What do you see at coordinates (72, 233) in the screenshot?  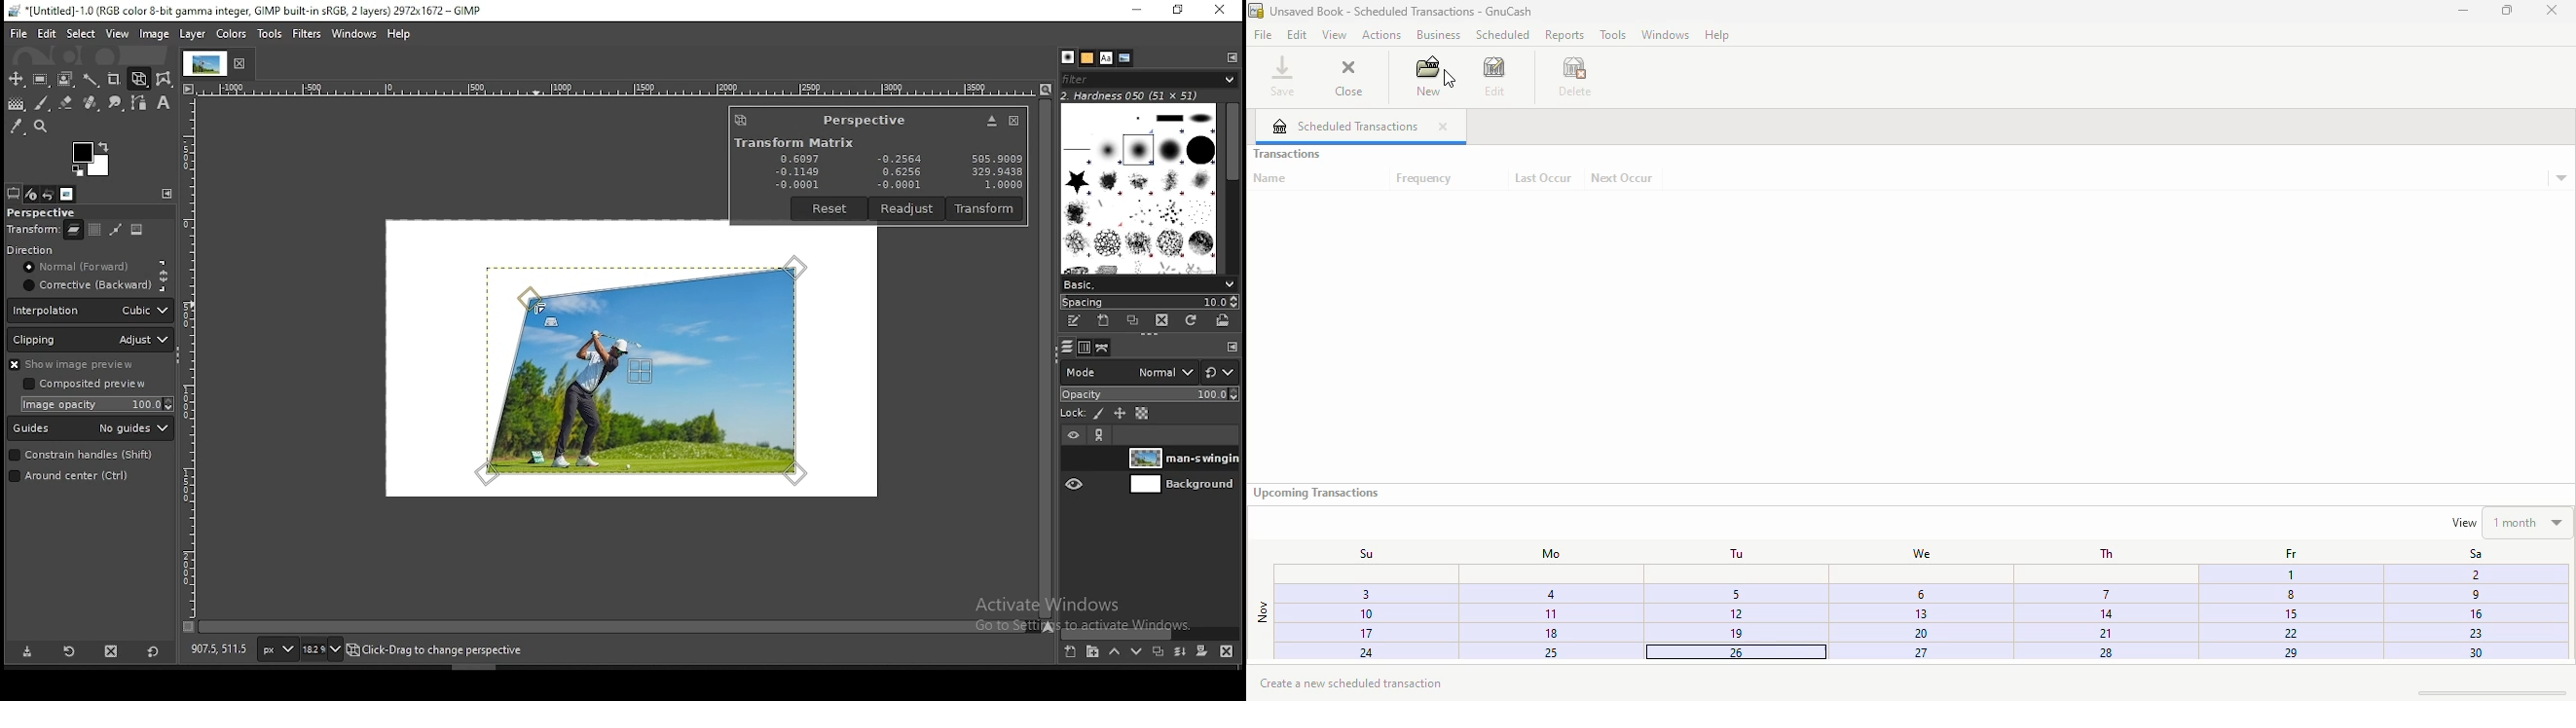 I see `layer` at bounding box center [72, 233].